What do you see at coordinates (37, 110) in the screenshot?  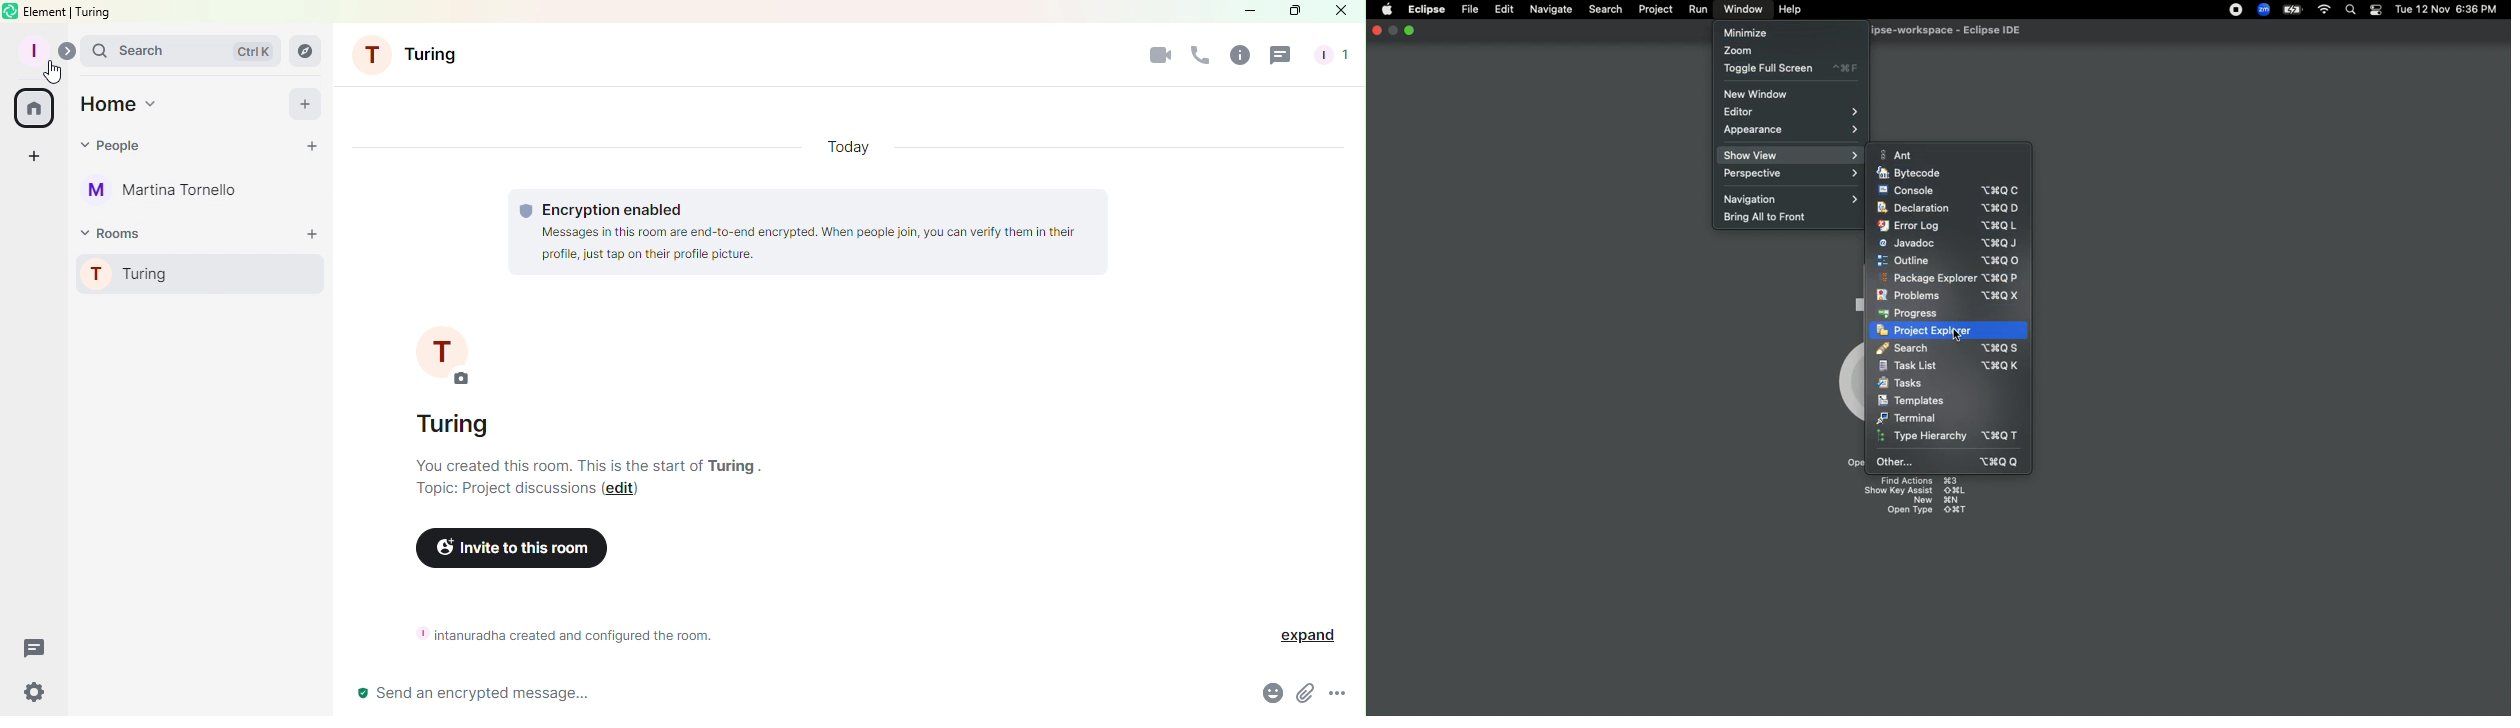 I see `Home` at bounding box center [37, 110].